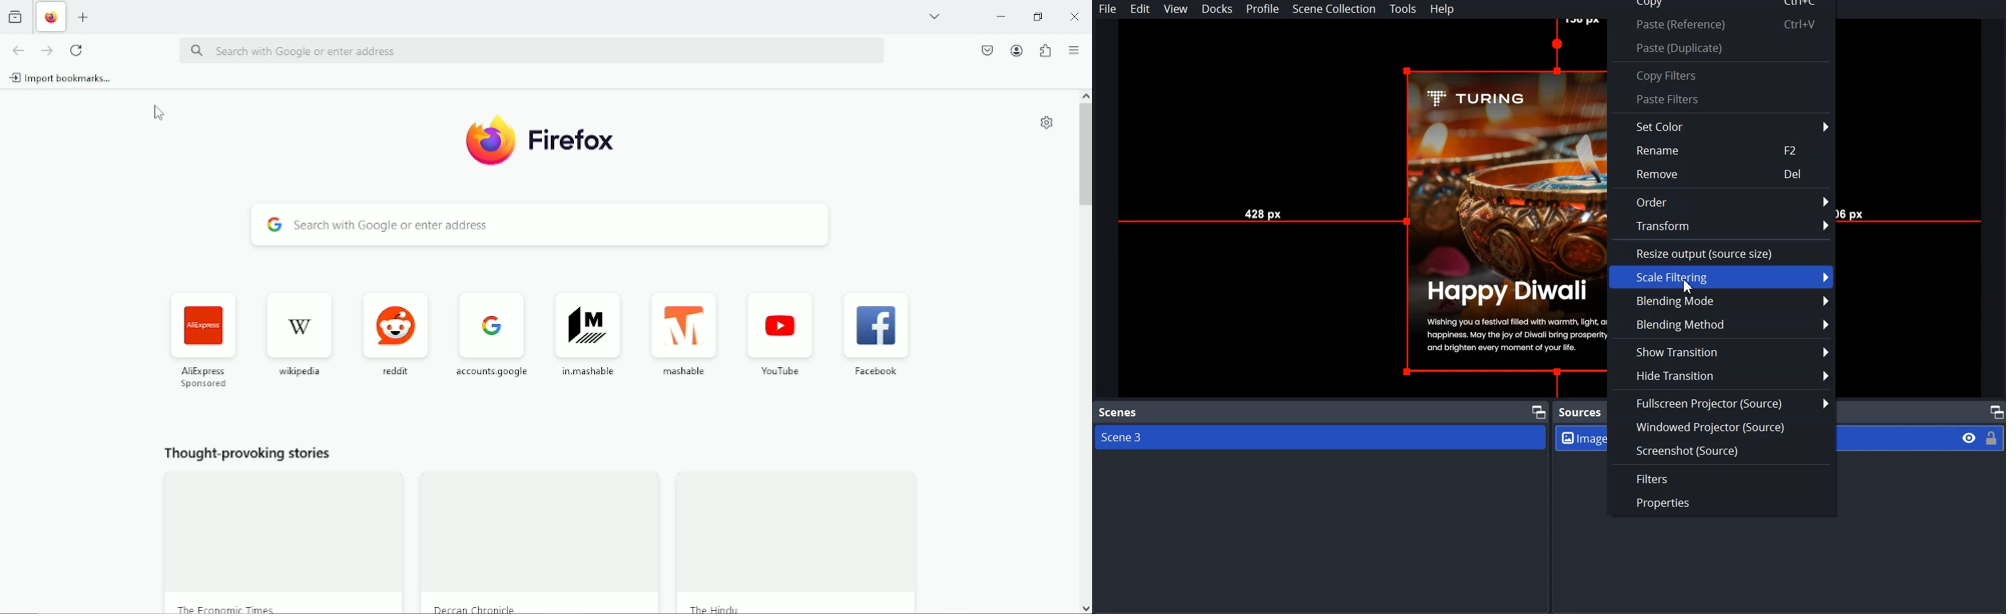 The height and width of the screenshot is (616, 2016). Describe the element at coordinates (206, 339) in the screenshot. I see `AliExpress` at that location.